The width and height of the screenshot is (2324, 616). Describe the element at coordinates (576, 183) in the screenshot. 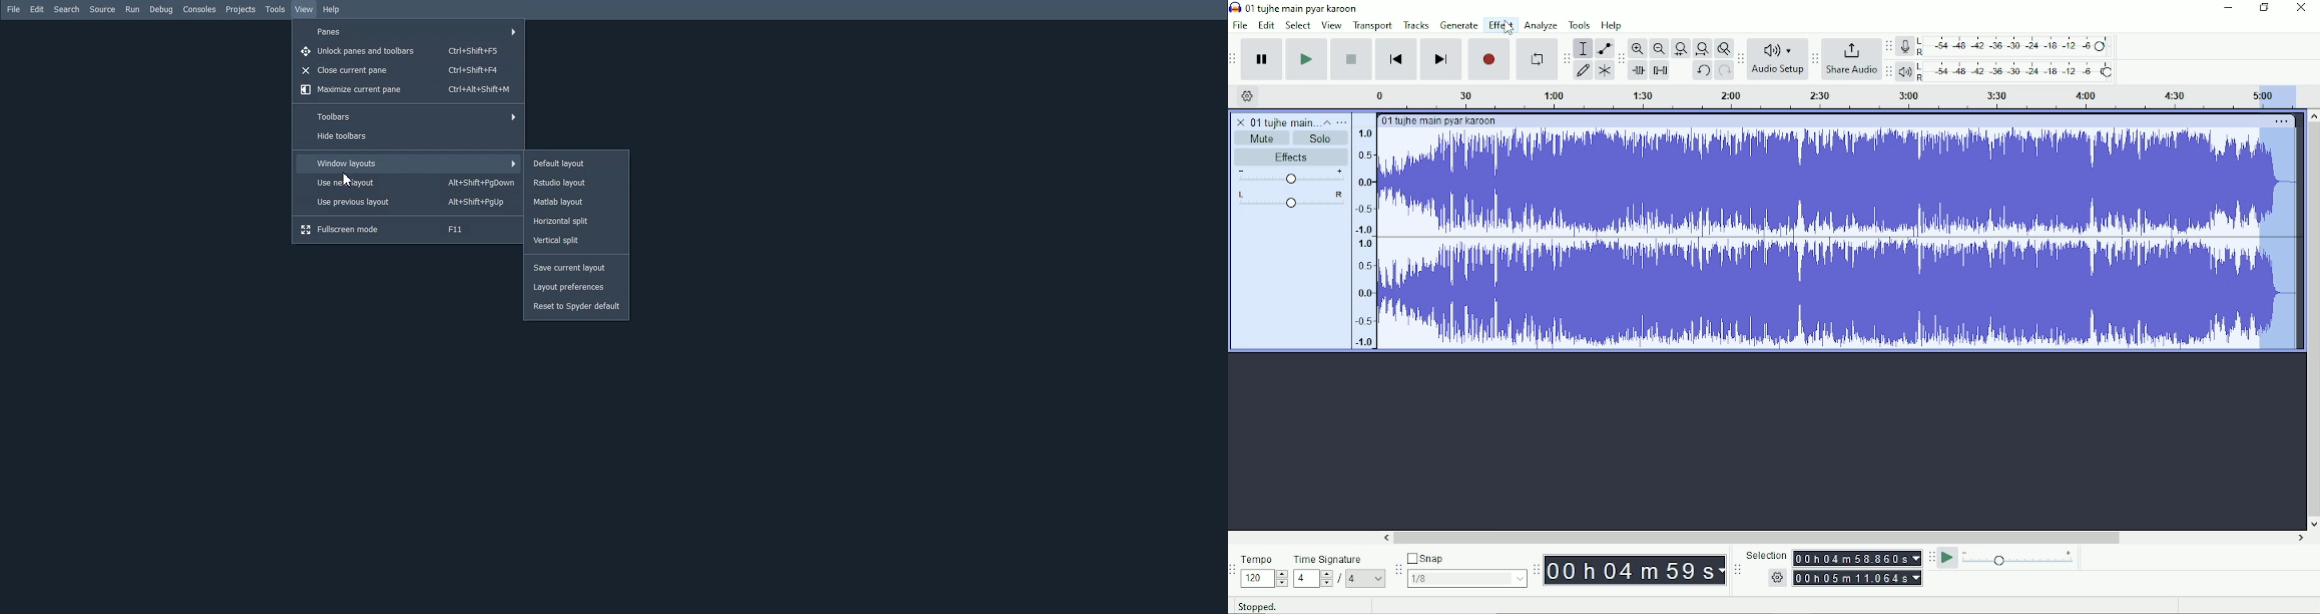

I see `Rstudio layout` at that location.